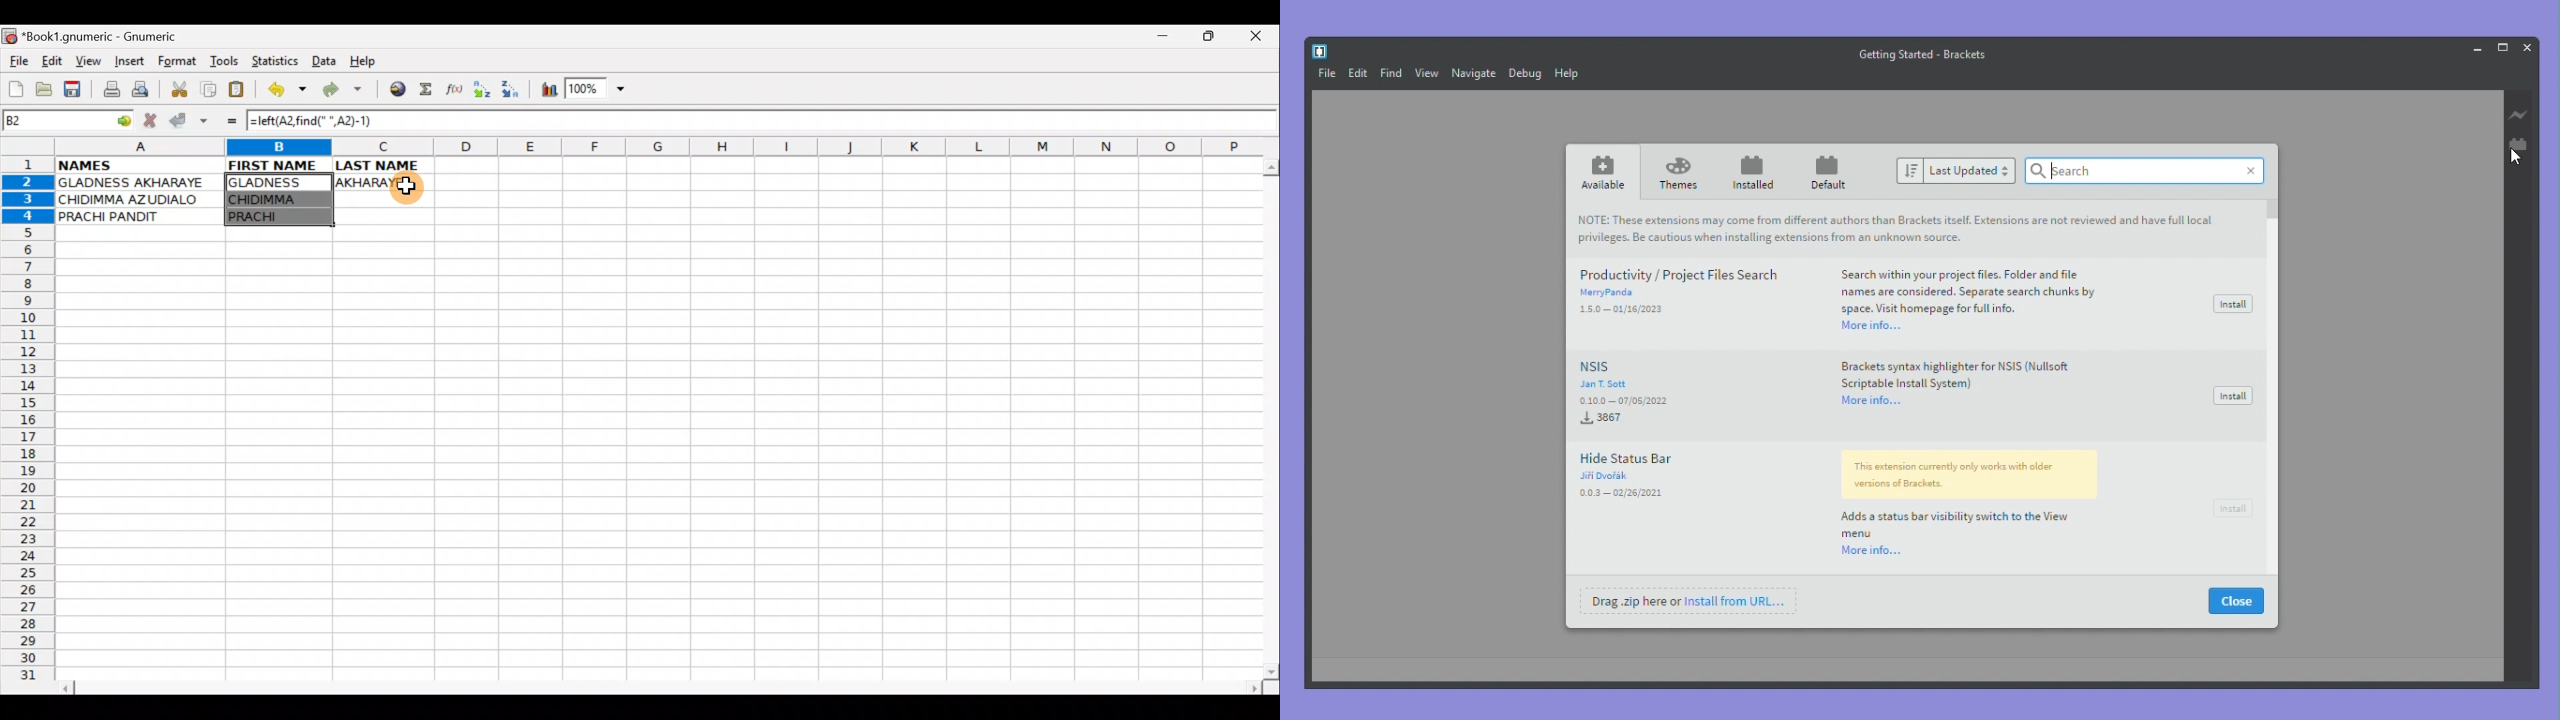  Describe the element at coordinates (141, 92) in the screenshot. I see `Print preview` at that location.